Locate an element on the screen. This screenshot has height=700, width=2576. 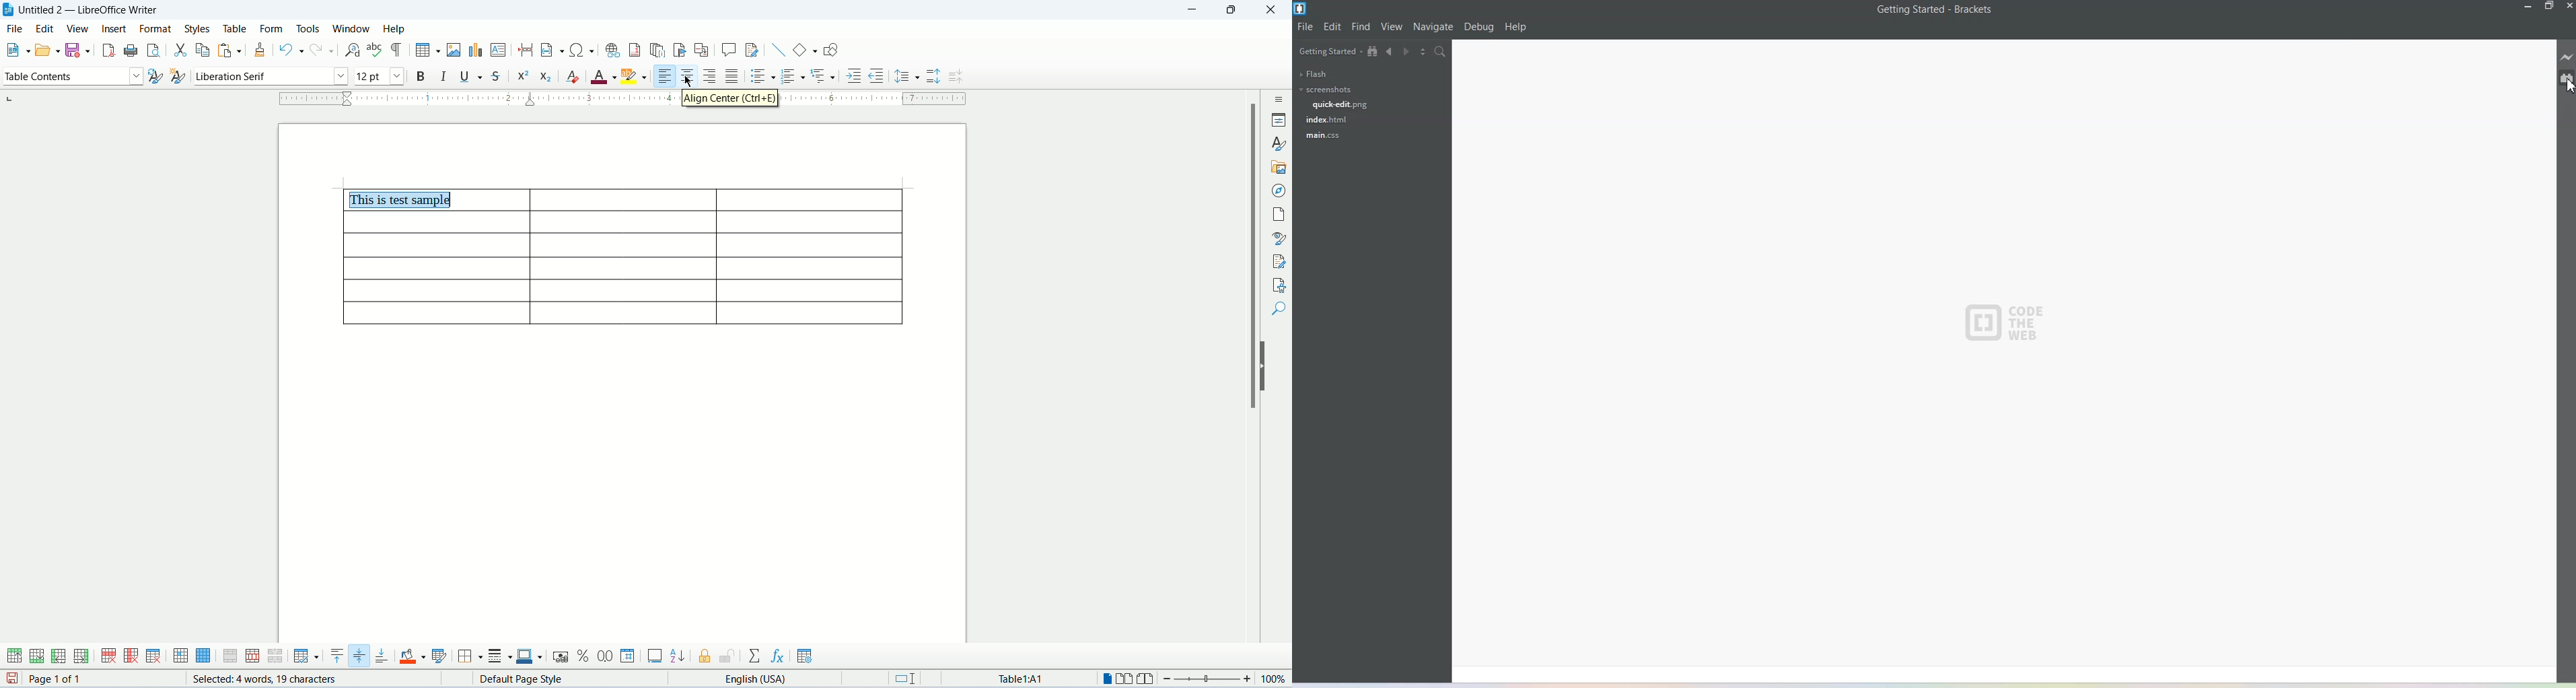
navigator is located at coordinates (1279, 189).